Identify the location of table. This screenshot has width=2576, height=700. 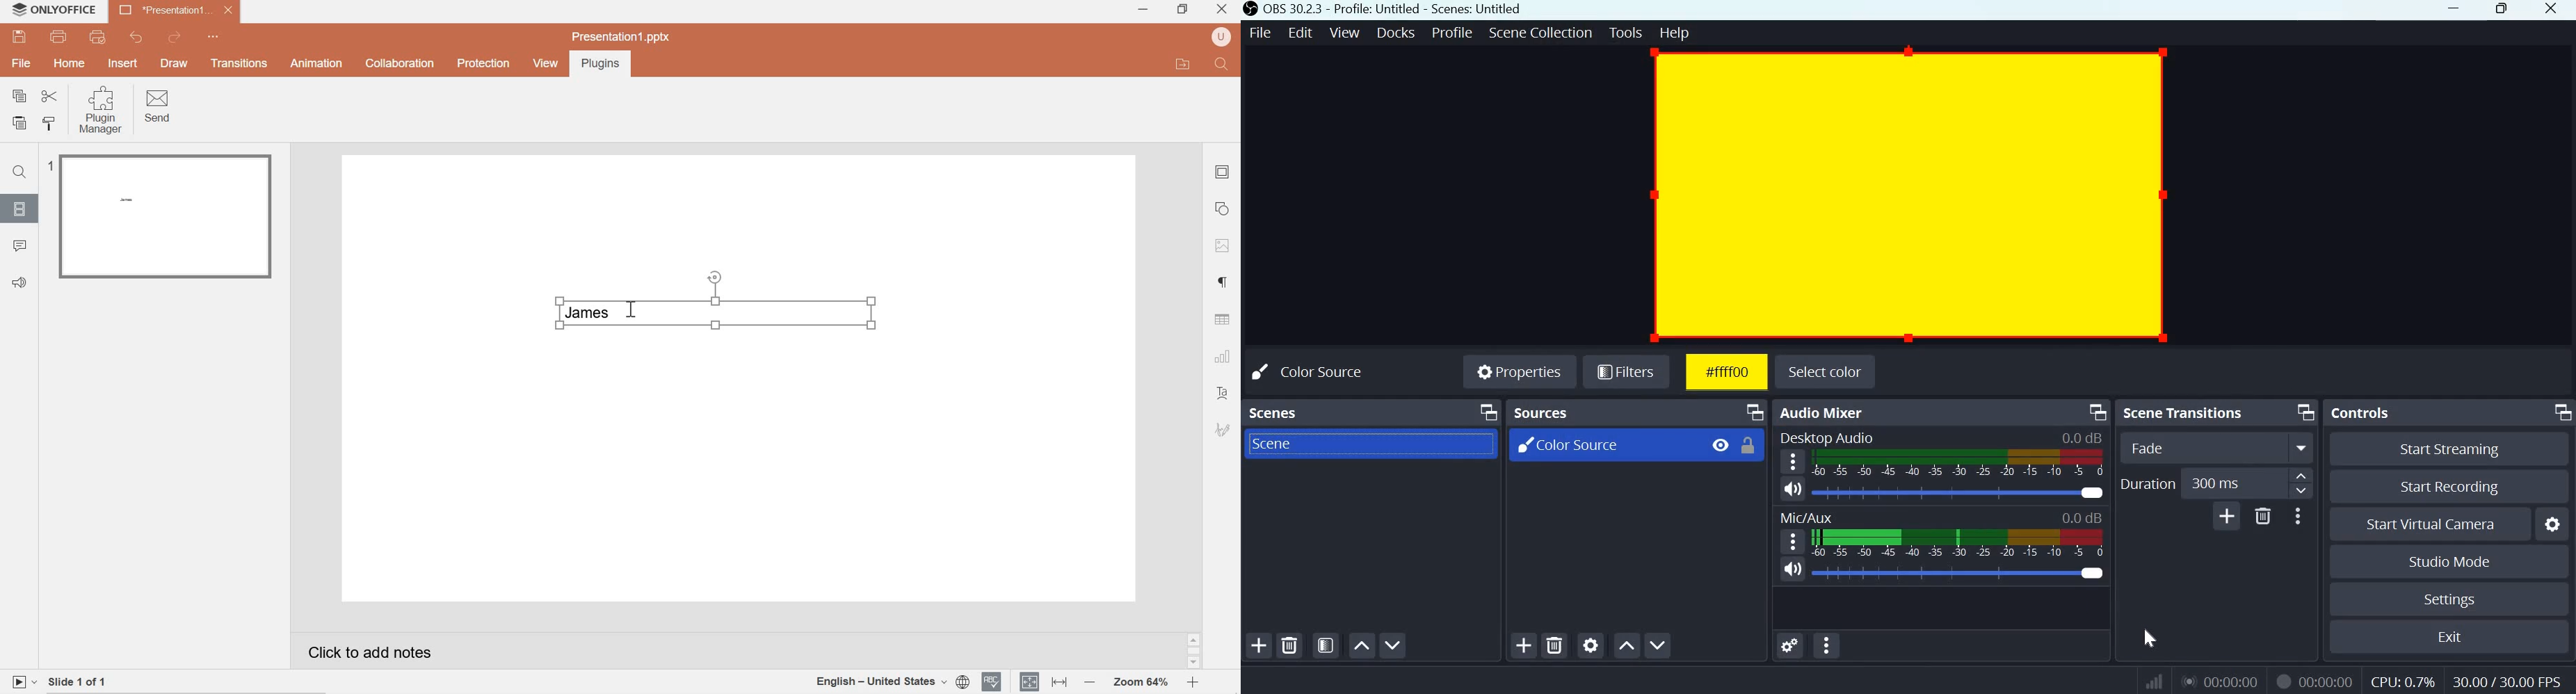
(1223, 319).